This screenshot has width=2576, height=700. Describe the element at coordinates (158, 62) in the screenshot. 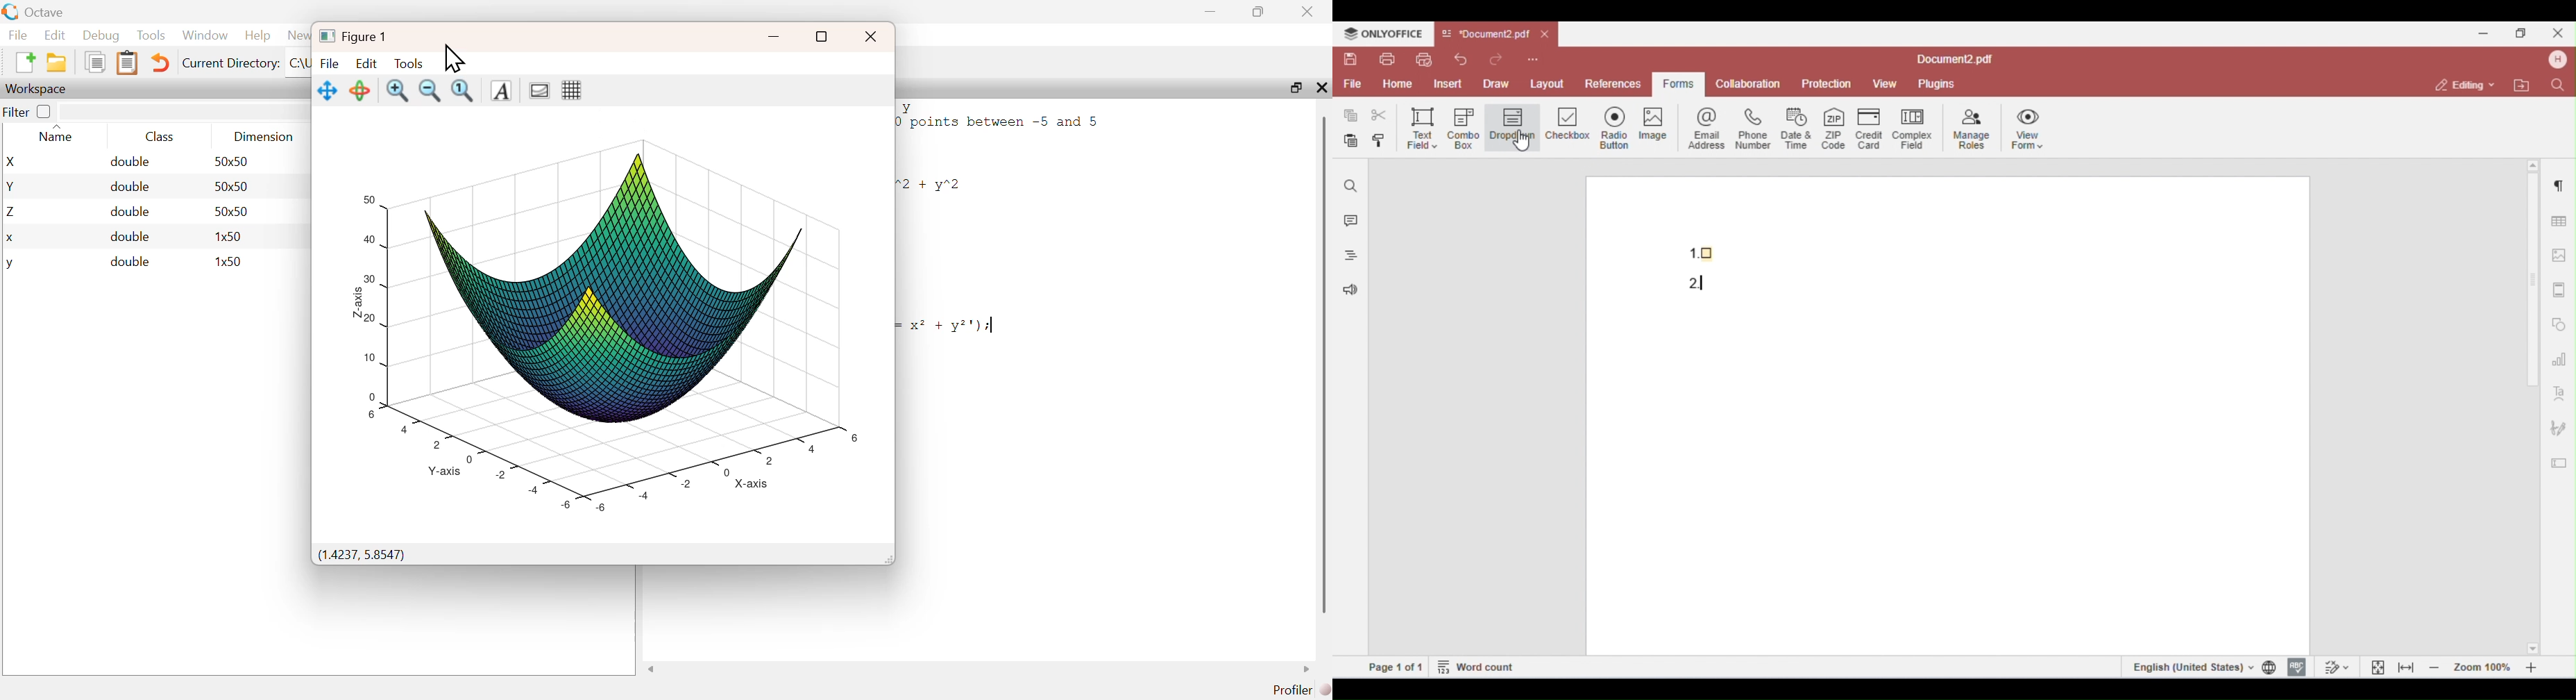

I see `Undo` at that location.